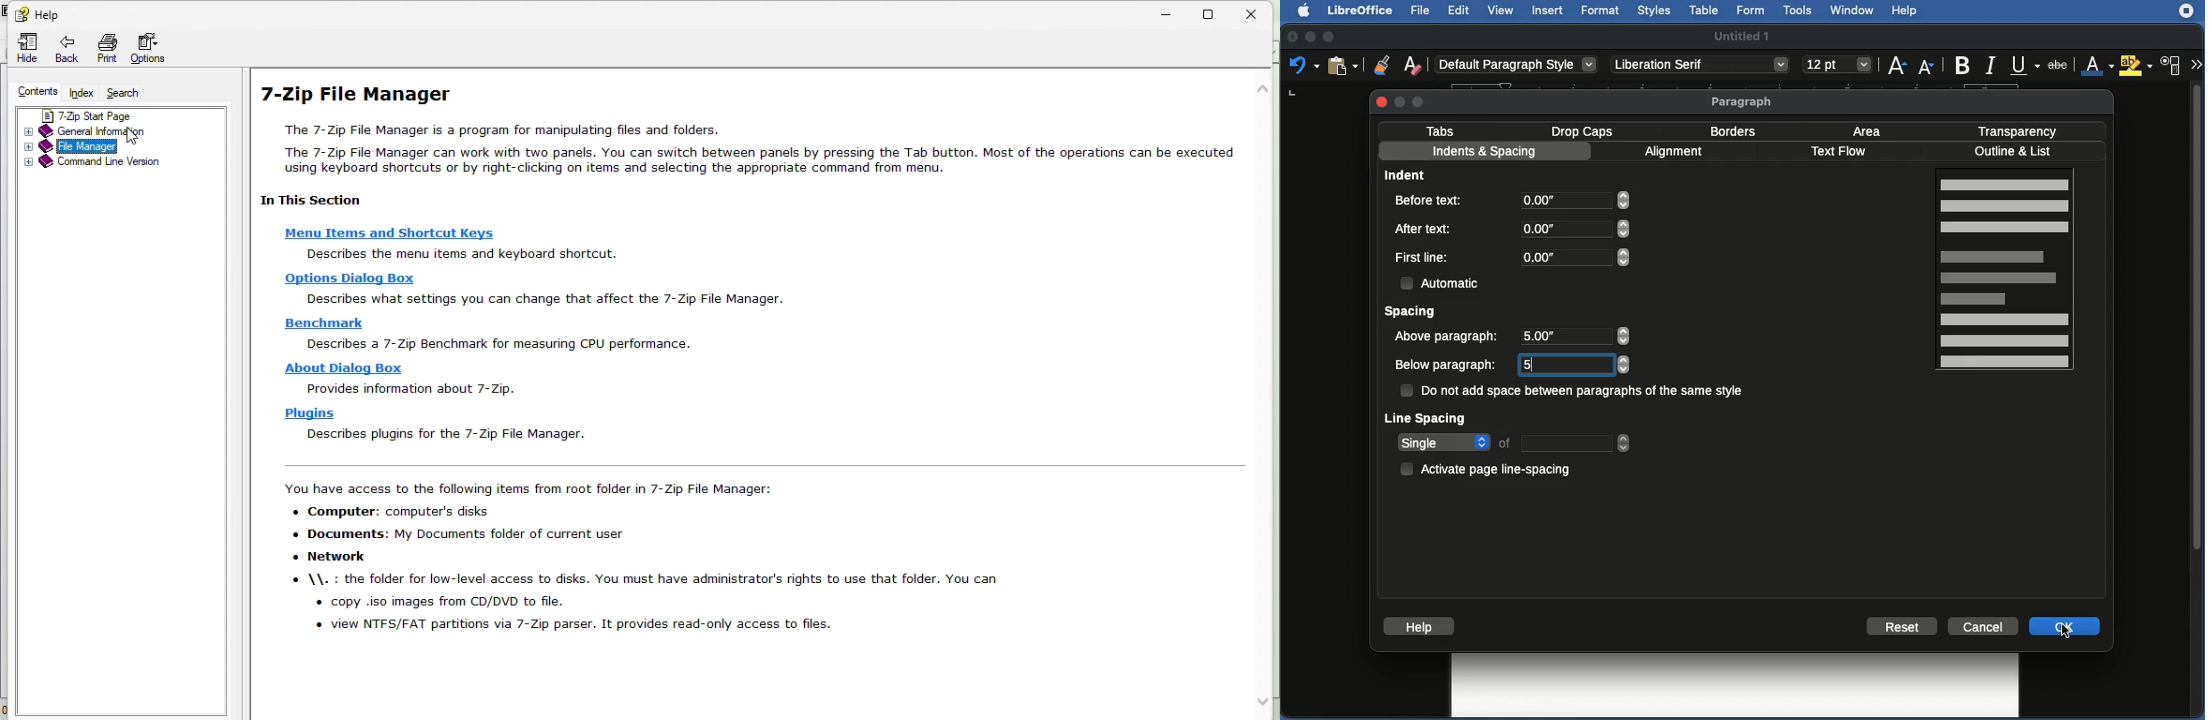 The width and height of the screenshot is (2212, 728). Describe the element at coordinates (2007, 272) in the screenshot. I see `Page` at that location.